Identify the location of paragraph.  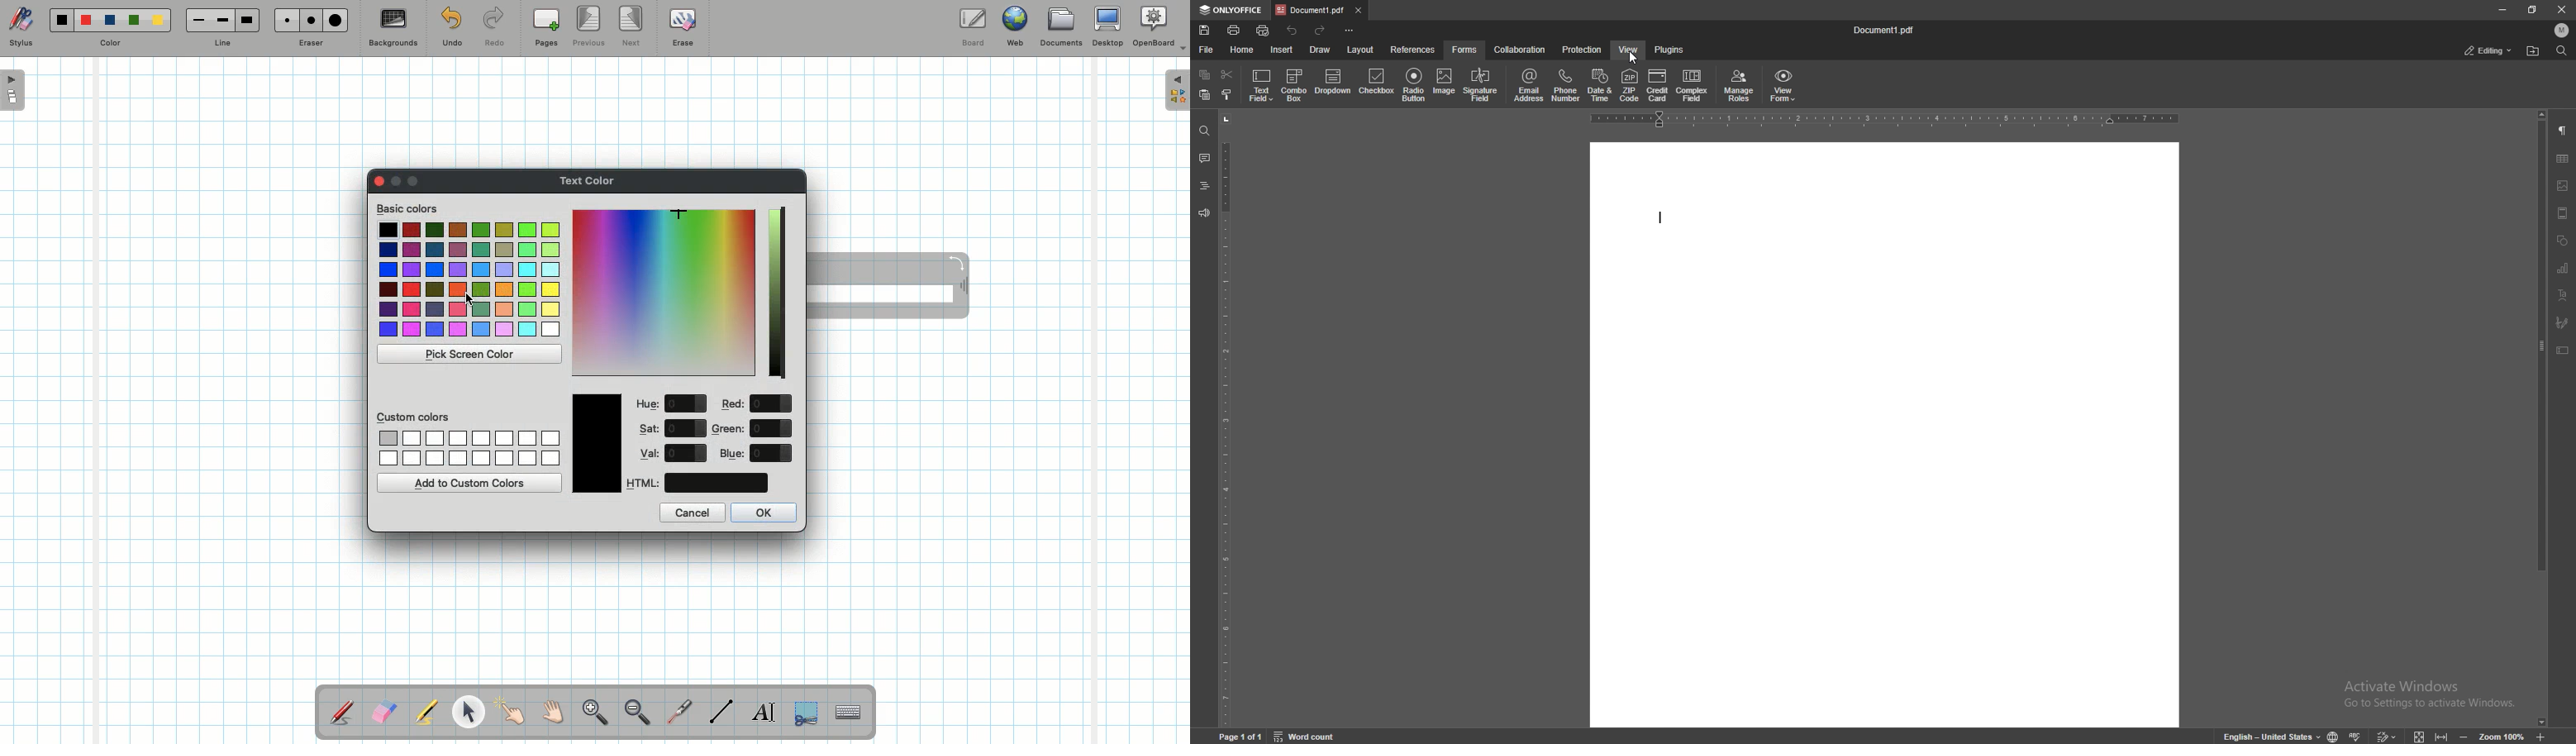
(2564, 131).